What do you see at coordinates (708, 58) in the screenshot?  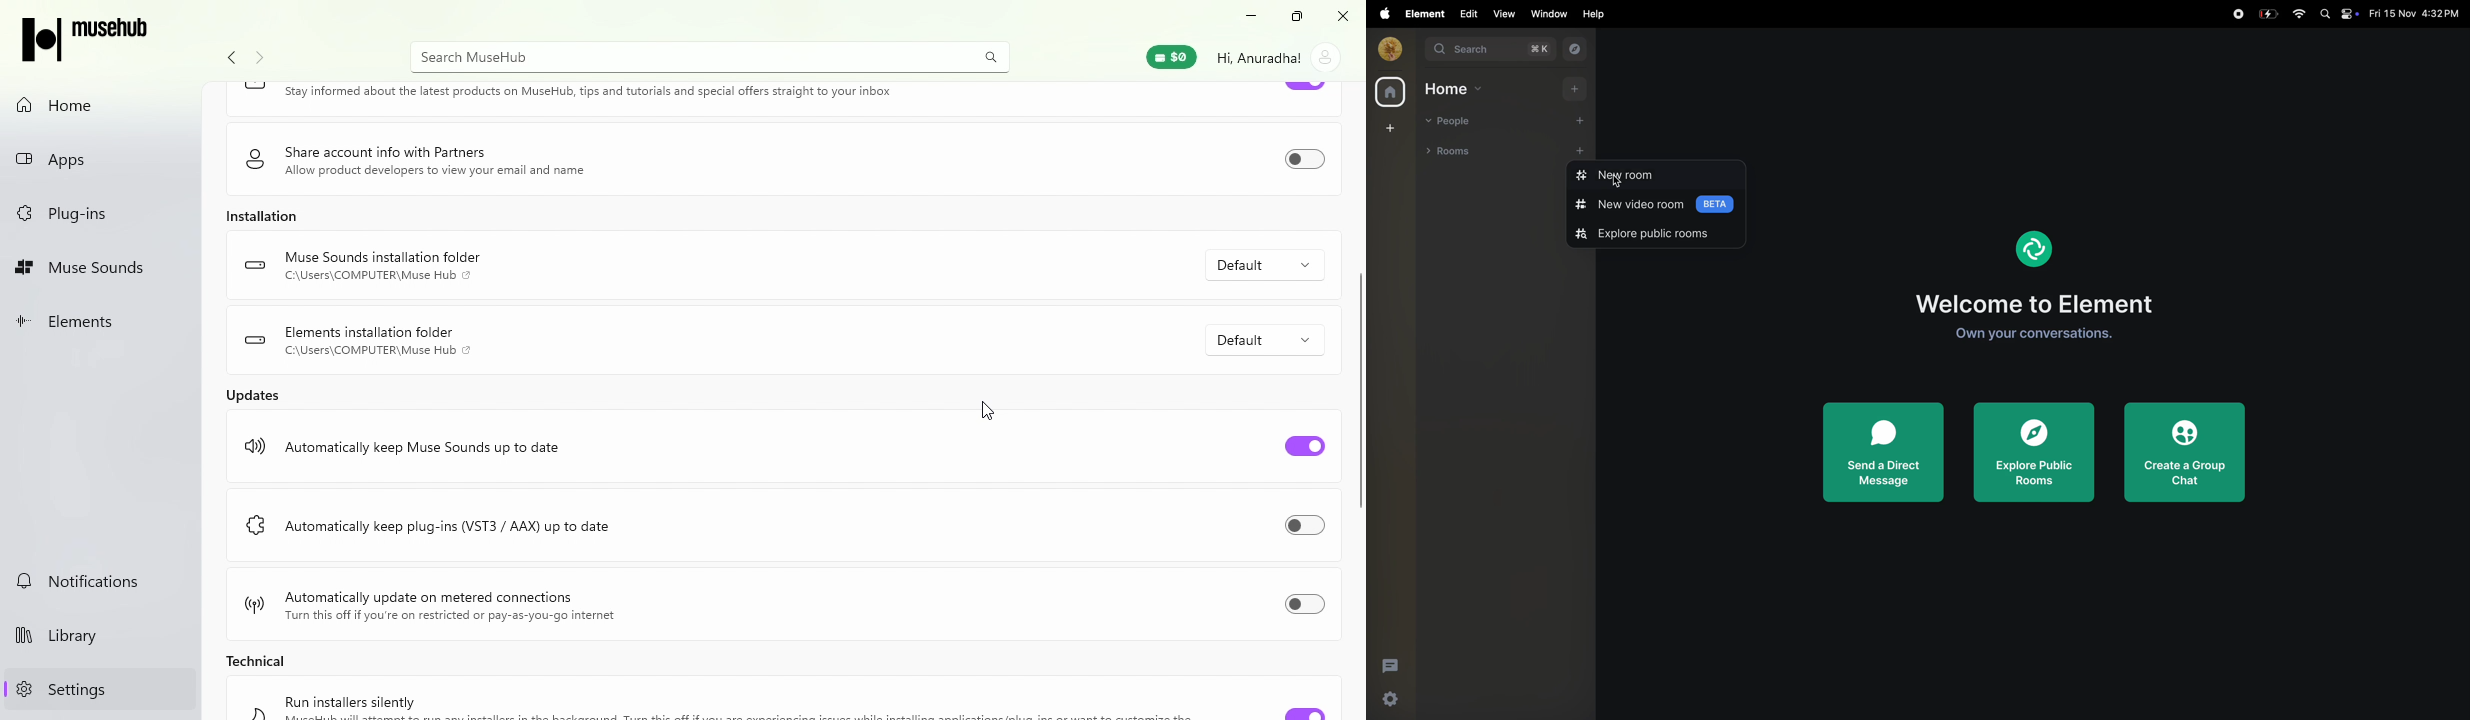 I see `Search MuseHUb` at bounding box center [708, 58].